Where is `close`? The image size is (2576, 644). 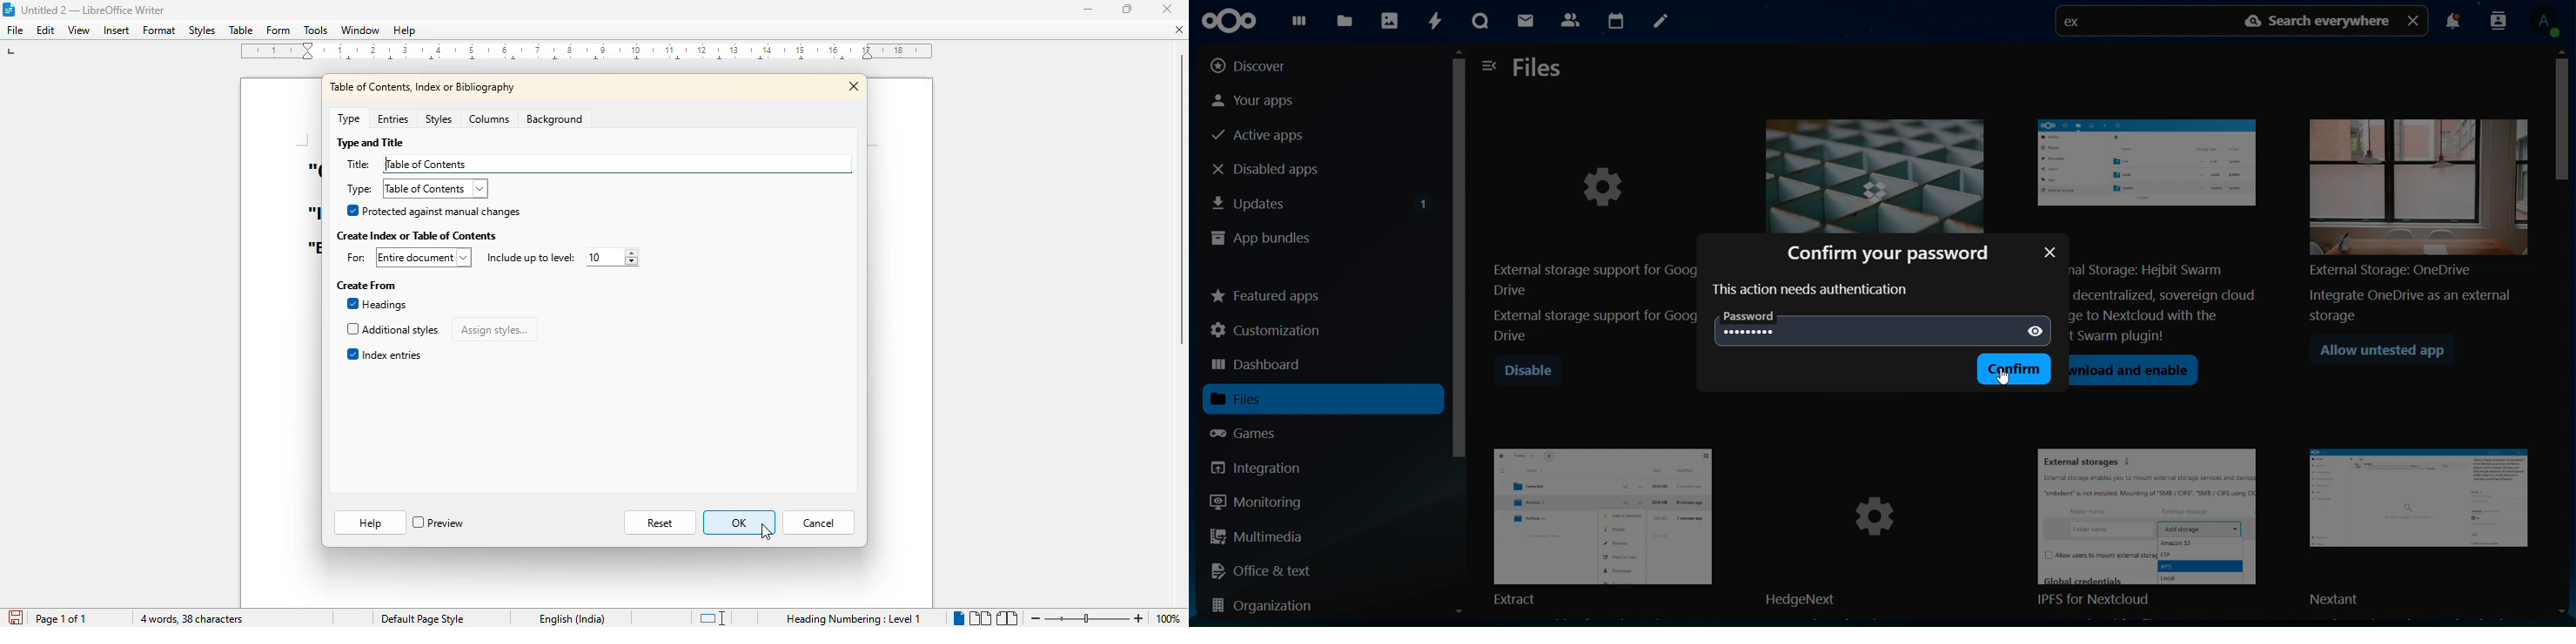 close is located at coordinates (855, 86).